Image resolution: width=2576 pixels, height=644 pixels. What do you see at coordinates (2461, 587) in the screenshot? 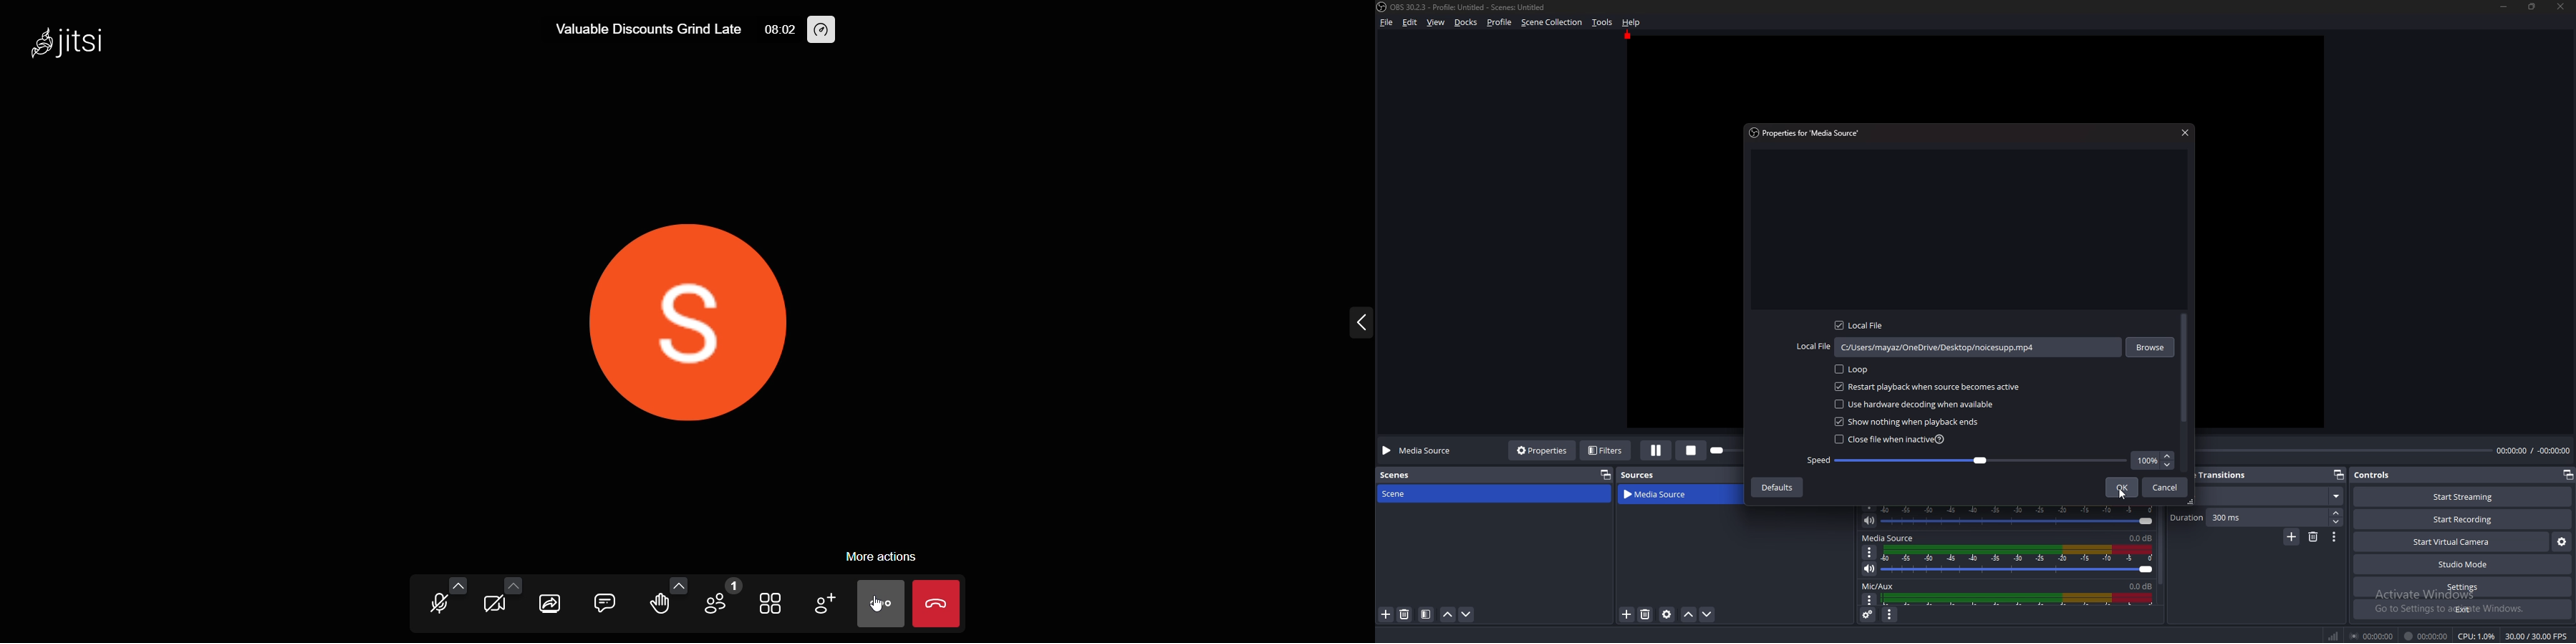
I see `settings` at bounding box center [2461, 587].